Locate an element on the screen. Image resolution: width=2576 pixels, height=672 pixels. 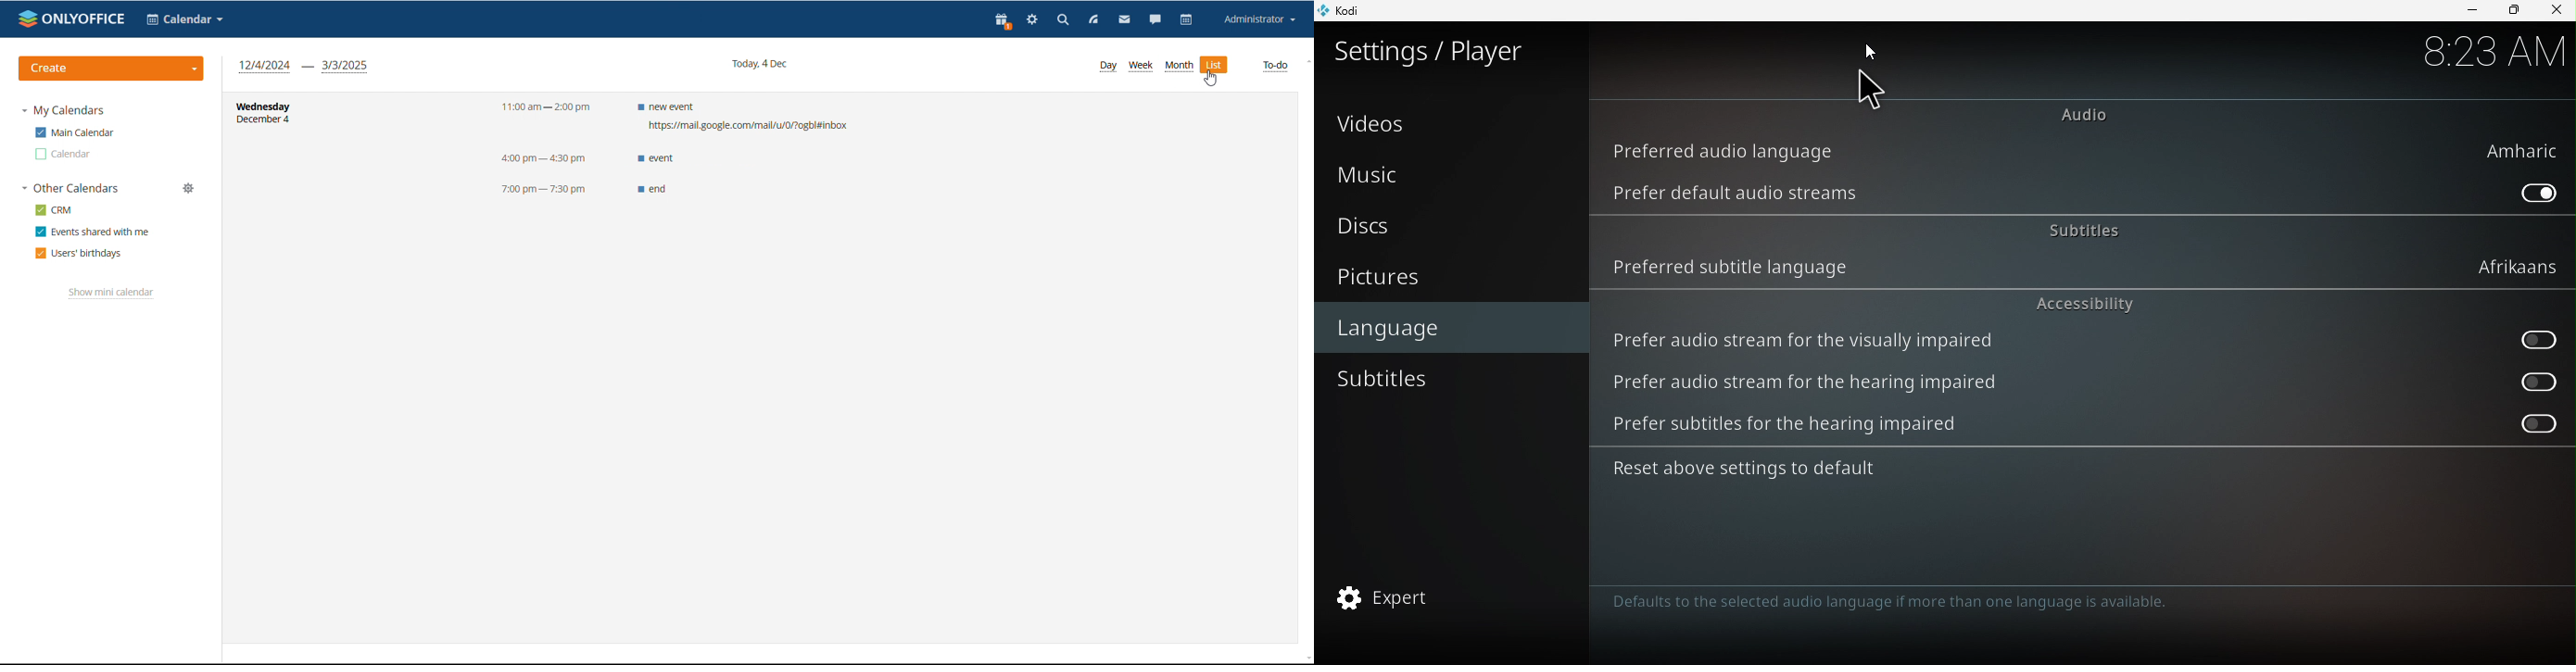
day view is located at coordinates (1107, 66).